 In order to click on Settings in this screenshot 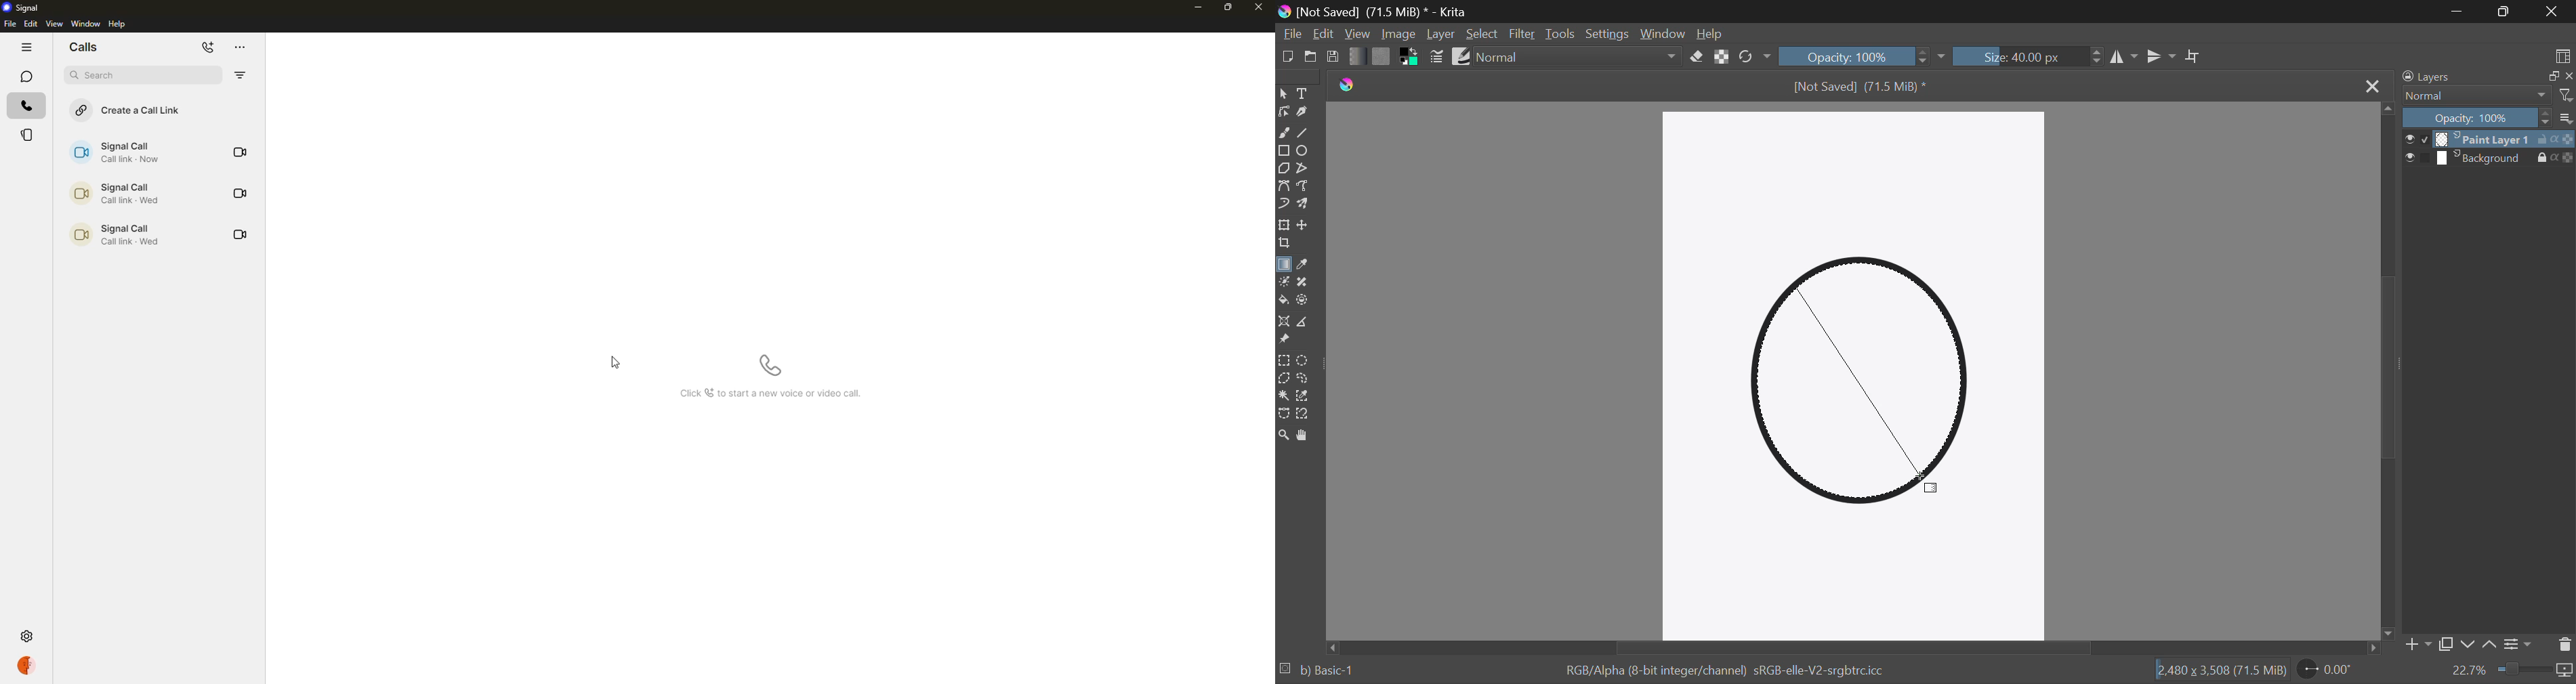, I will do `click(2520, 644)`.